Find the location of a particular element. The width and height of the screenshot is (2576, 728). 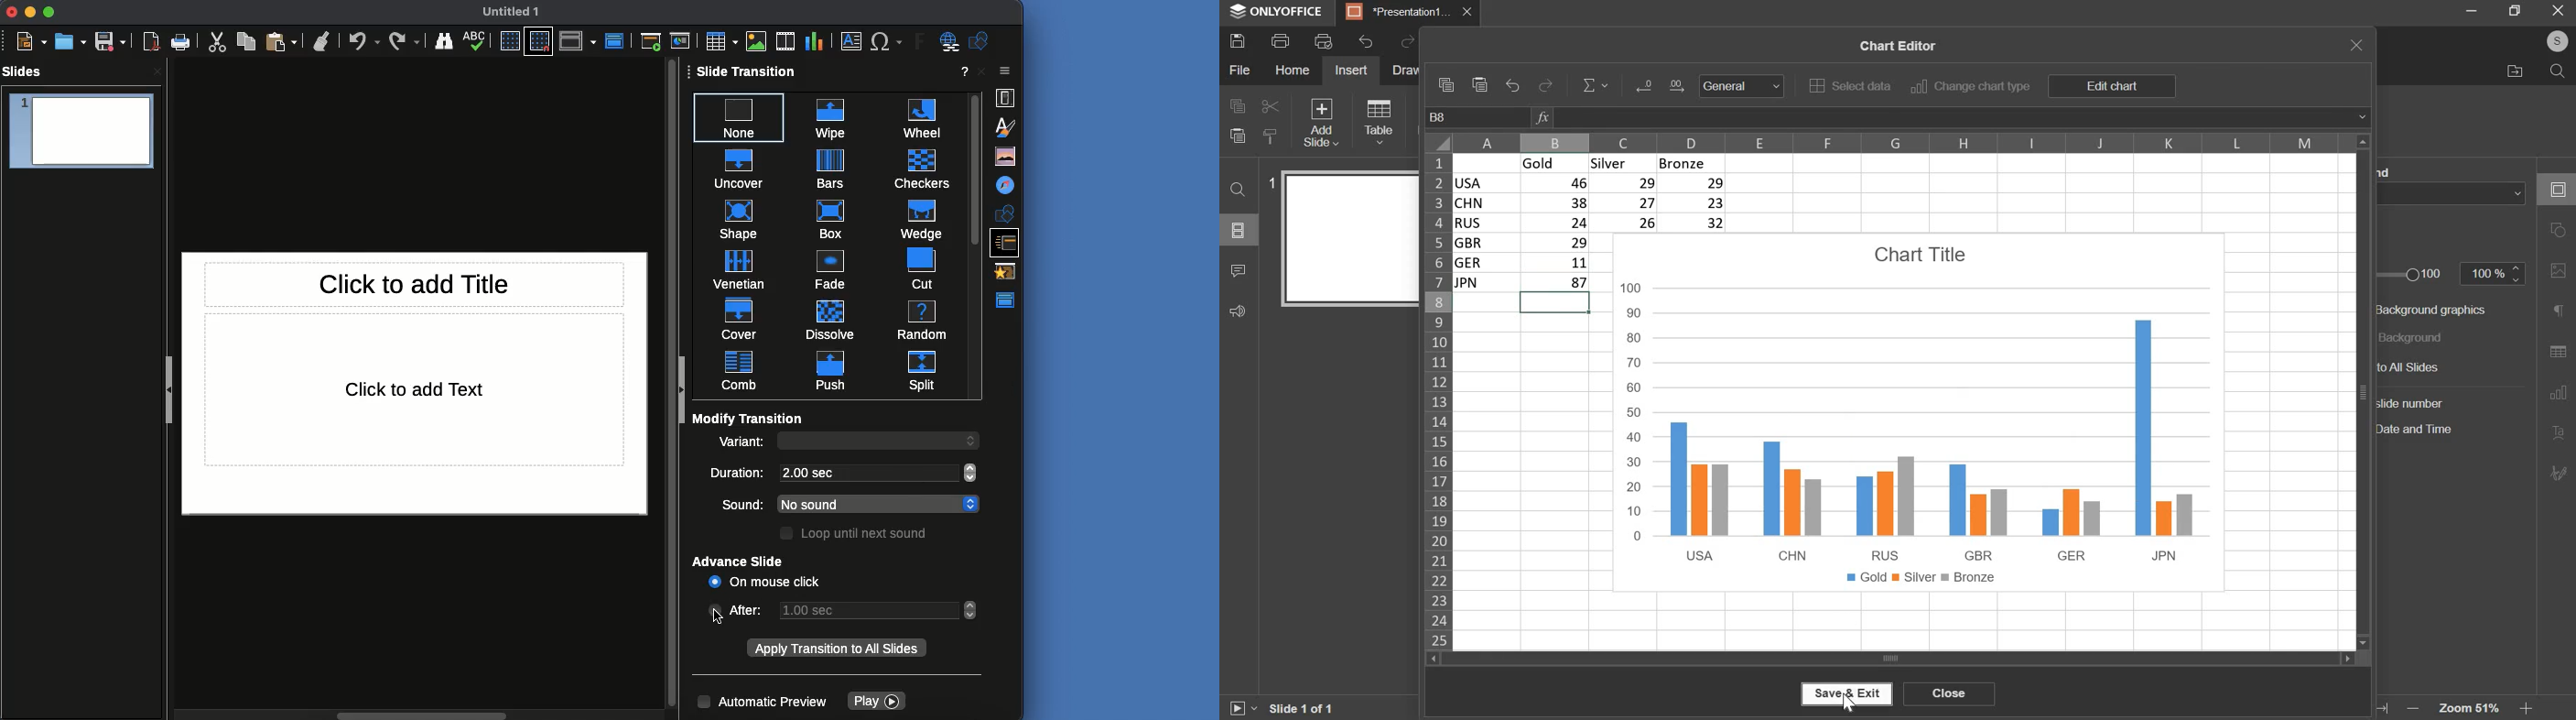

Loop until next sound is located at coordinates (857, 535).